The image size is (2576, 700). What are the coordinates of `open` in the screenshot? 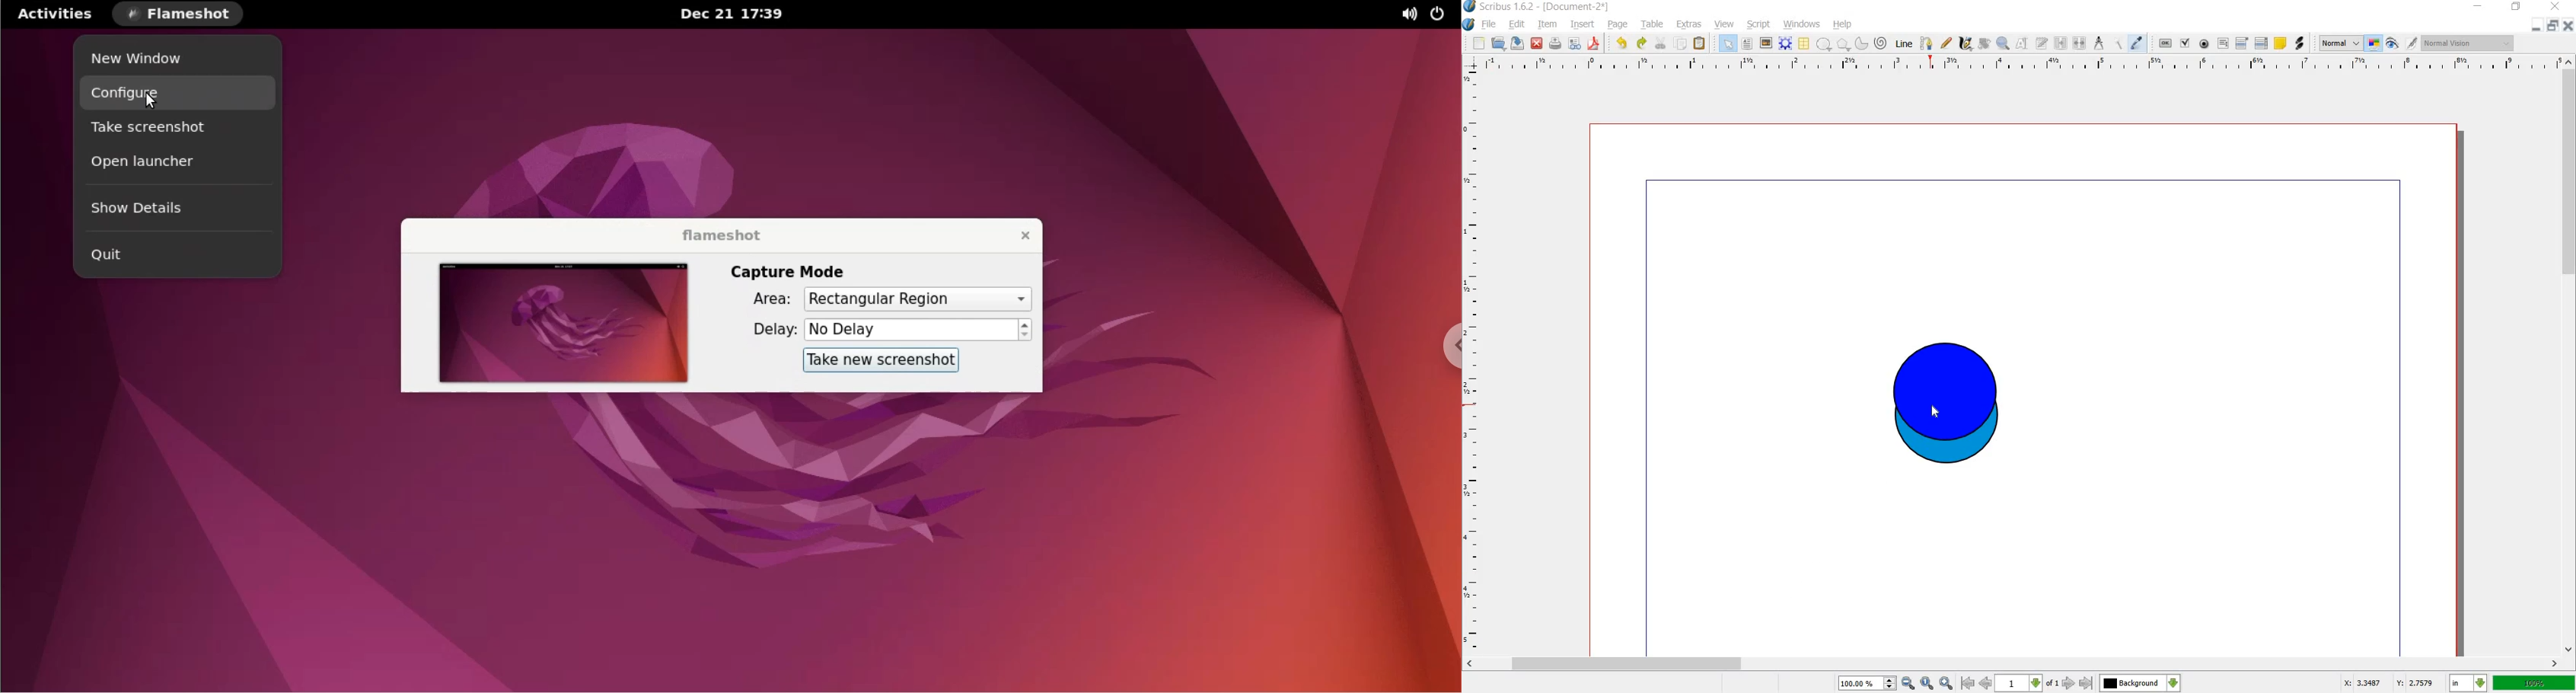 It's located at (1497, 43).